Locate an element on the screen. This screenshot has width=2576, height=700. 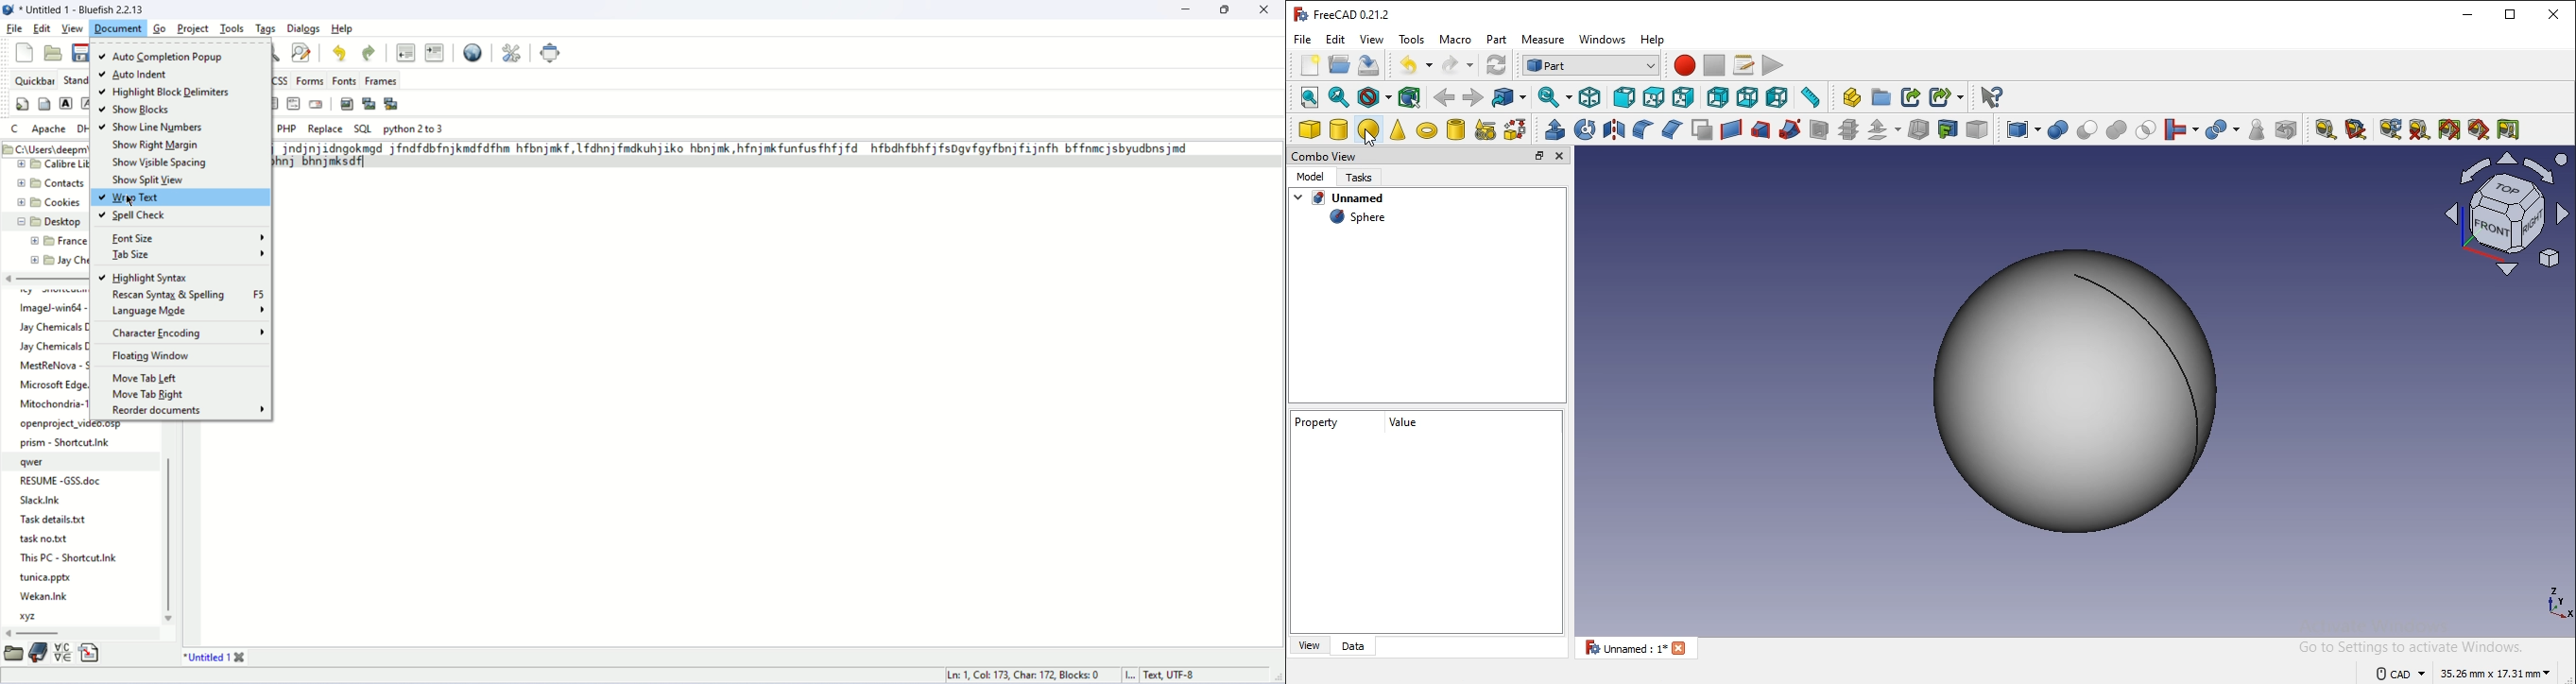
measure is located at coordinates (1545, 40).